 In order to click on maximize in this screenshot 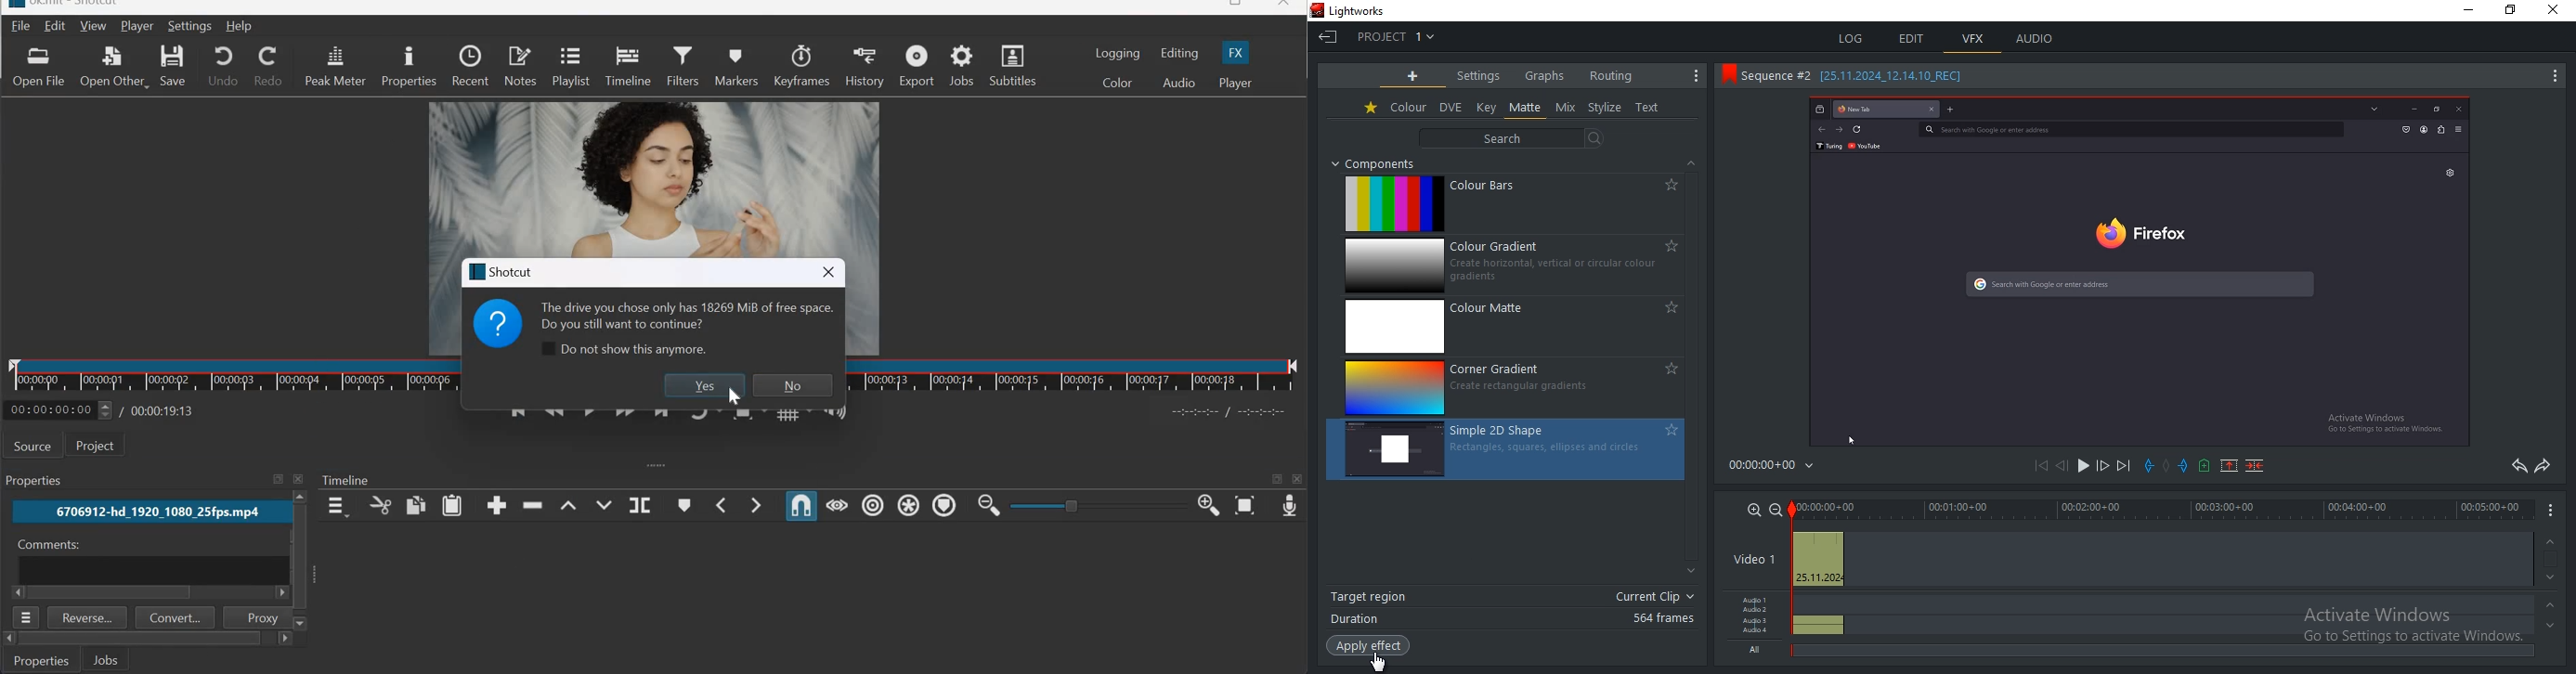, I will do `click(1277, 481)`.